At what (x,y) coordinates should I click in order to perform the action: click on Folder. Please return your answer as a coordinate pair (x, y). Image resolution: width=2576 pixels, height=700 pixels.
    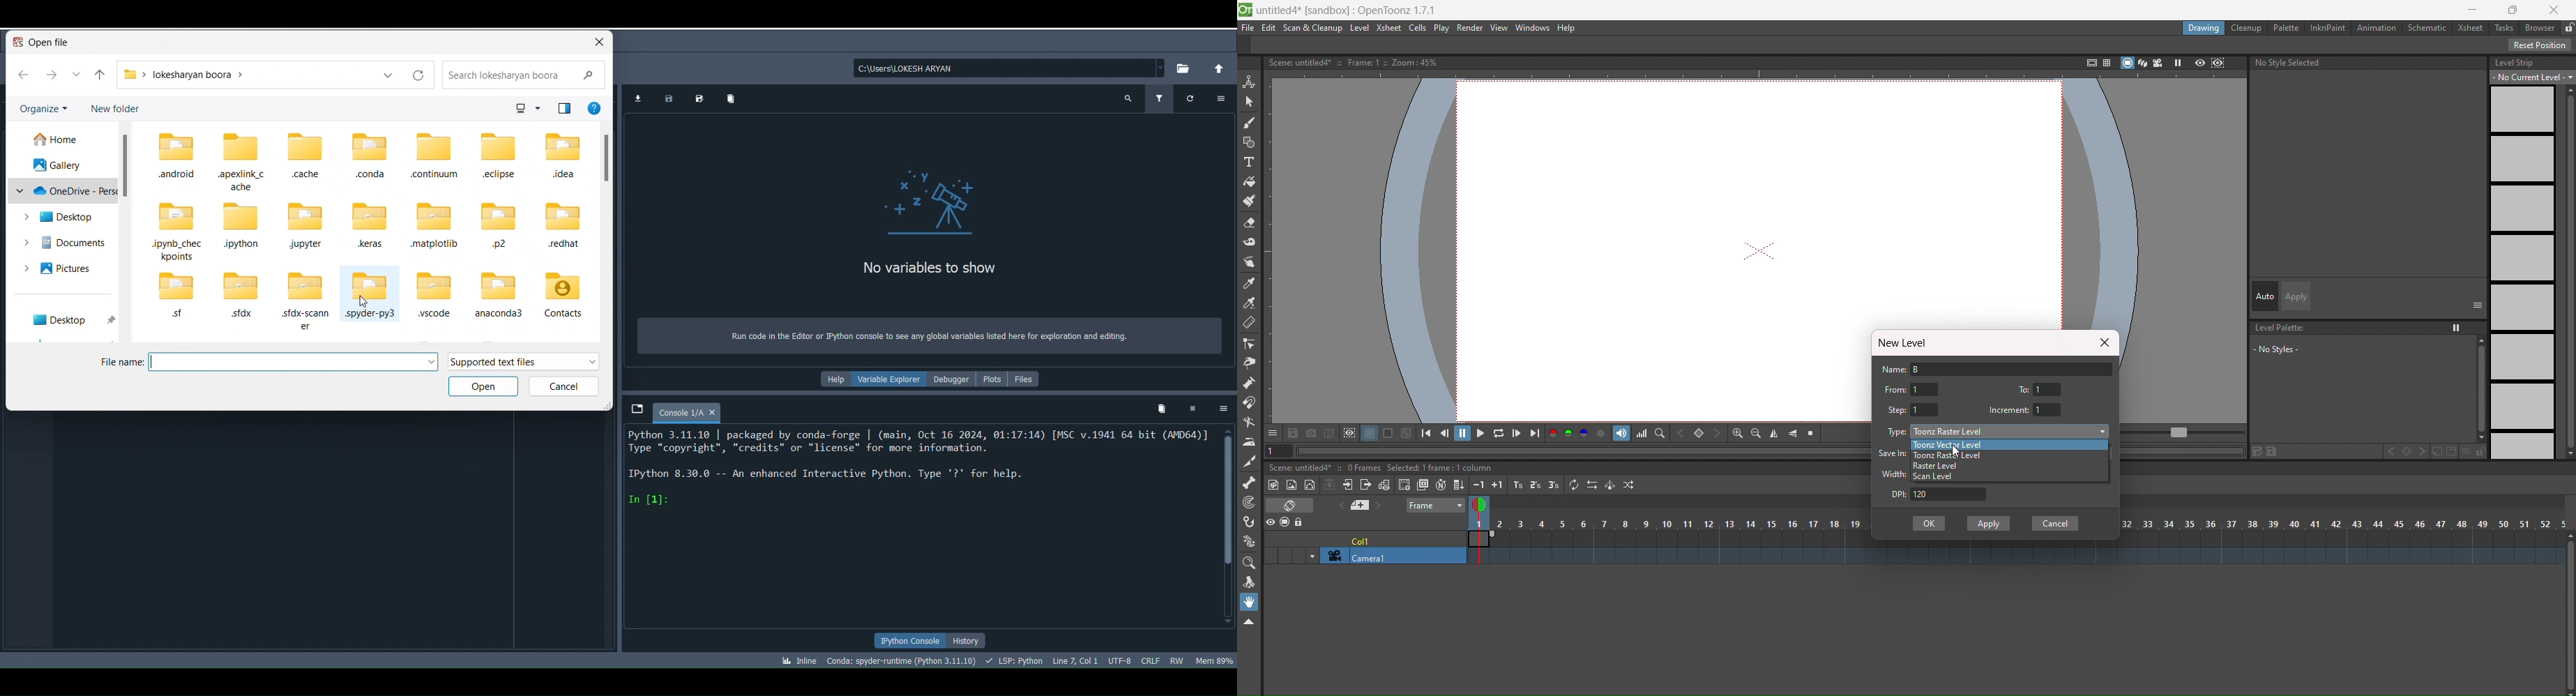
    Looking at the image, I should click on (178, 230).